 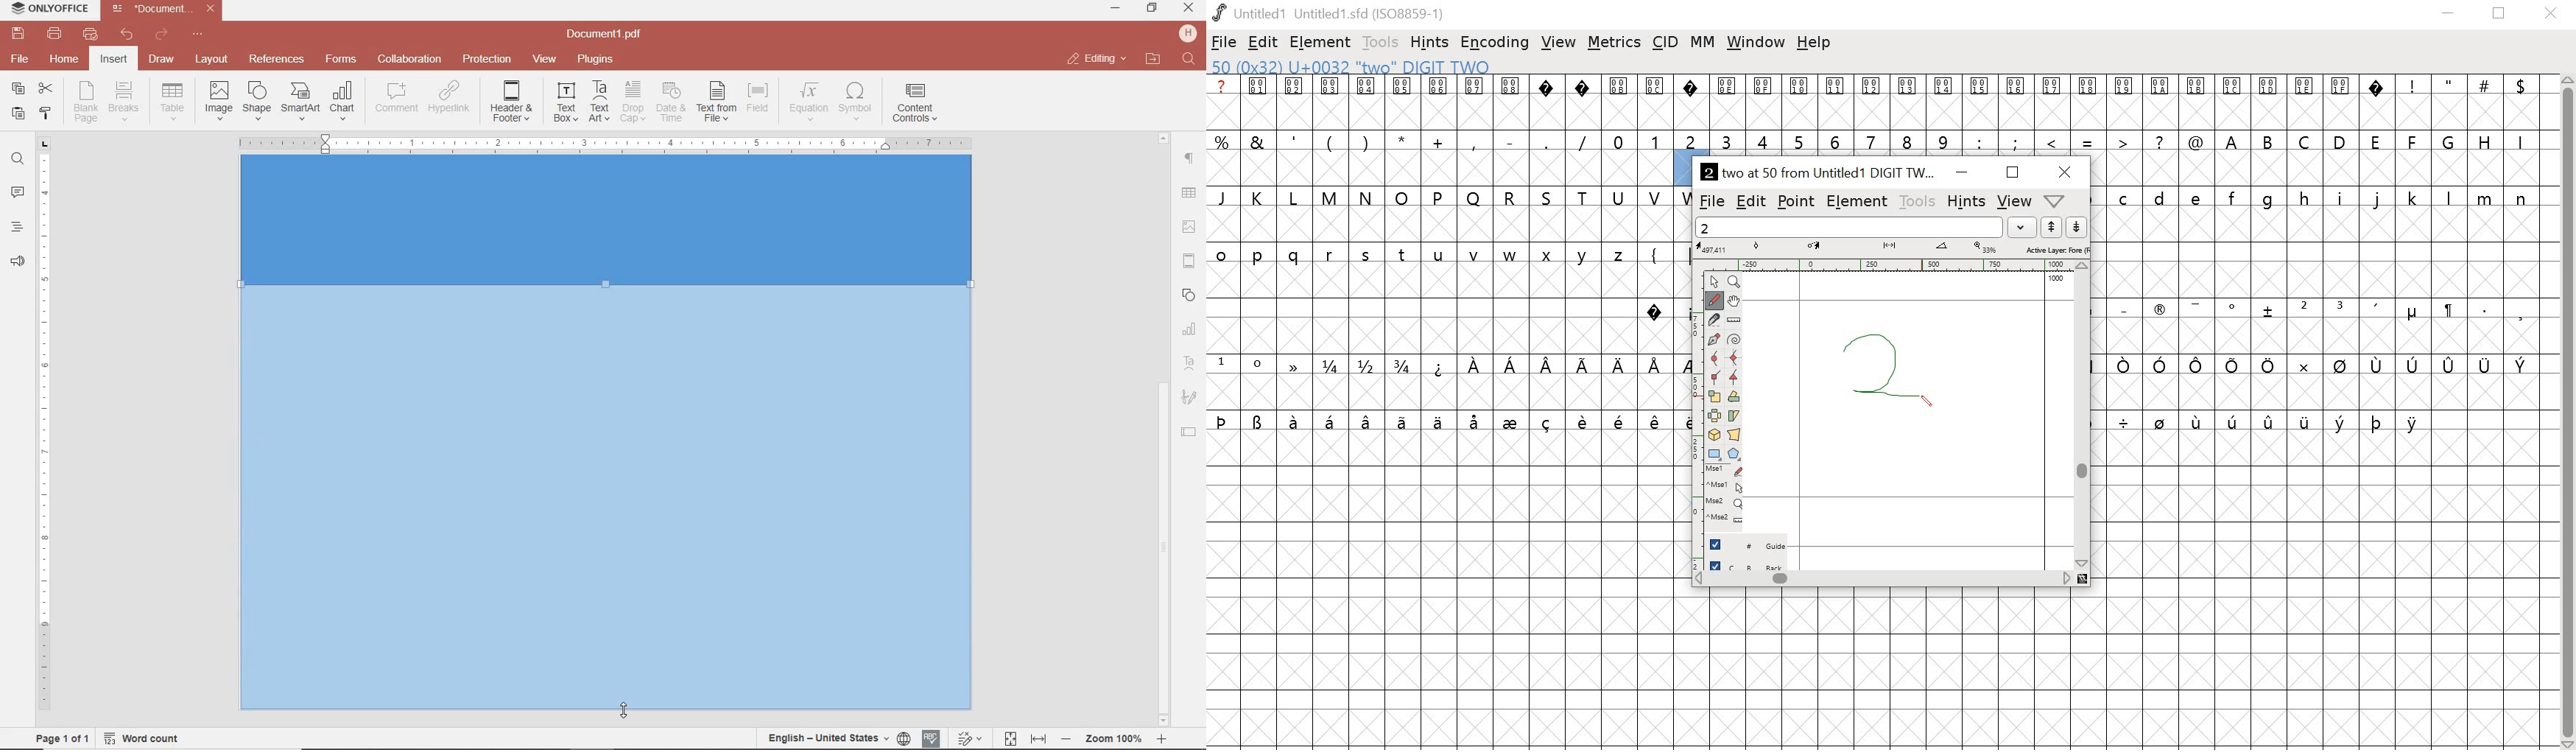 What do you see at coordinates (1334, 15) in the screenshot?
I see `Untitled1 Untitled 1.sfd (IS08859-1)` at bounding box center [1334, 15].